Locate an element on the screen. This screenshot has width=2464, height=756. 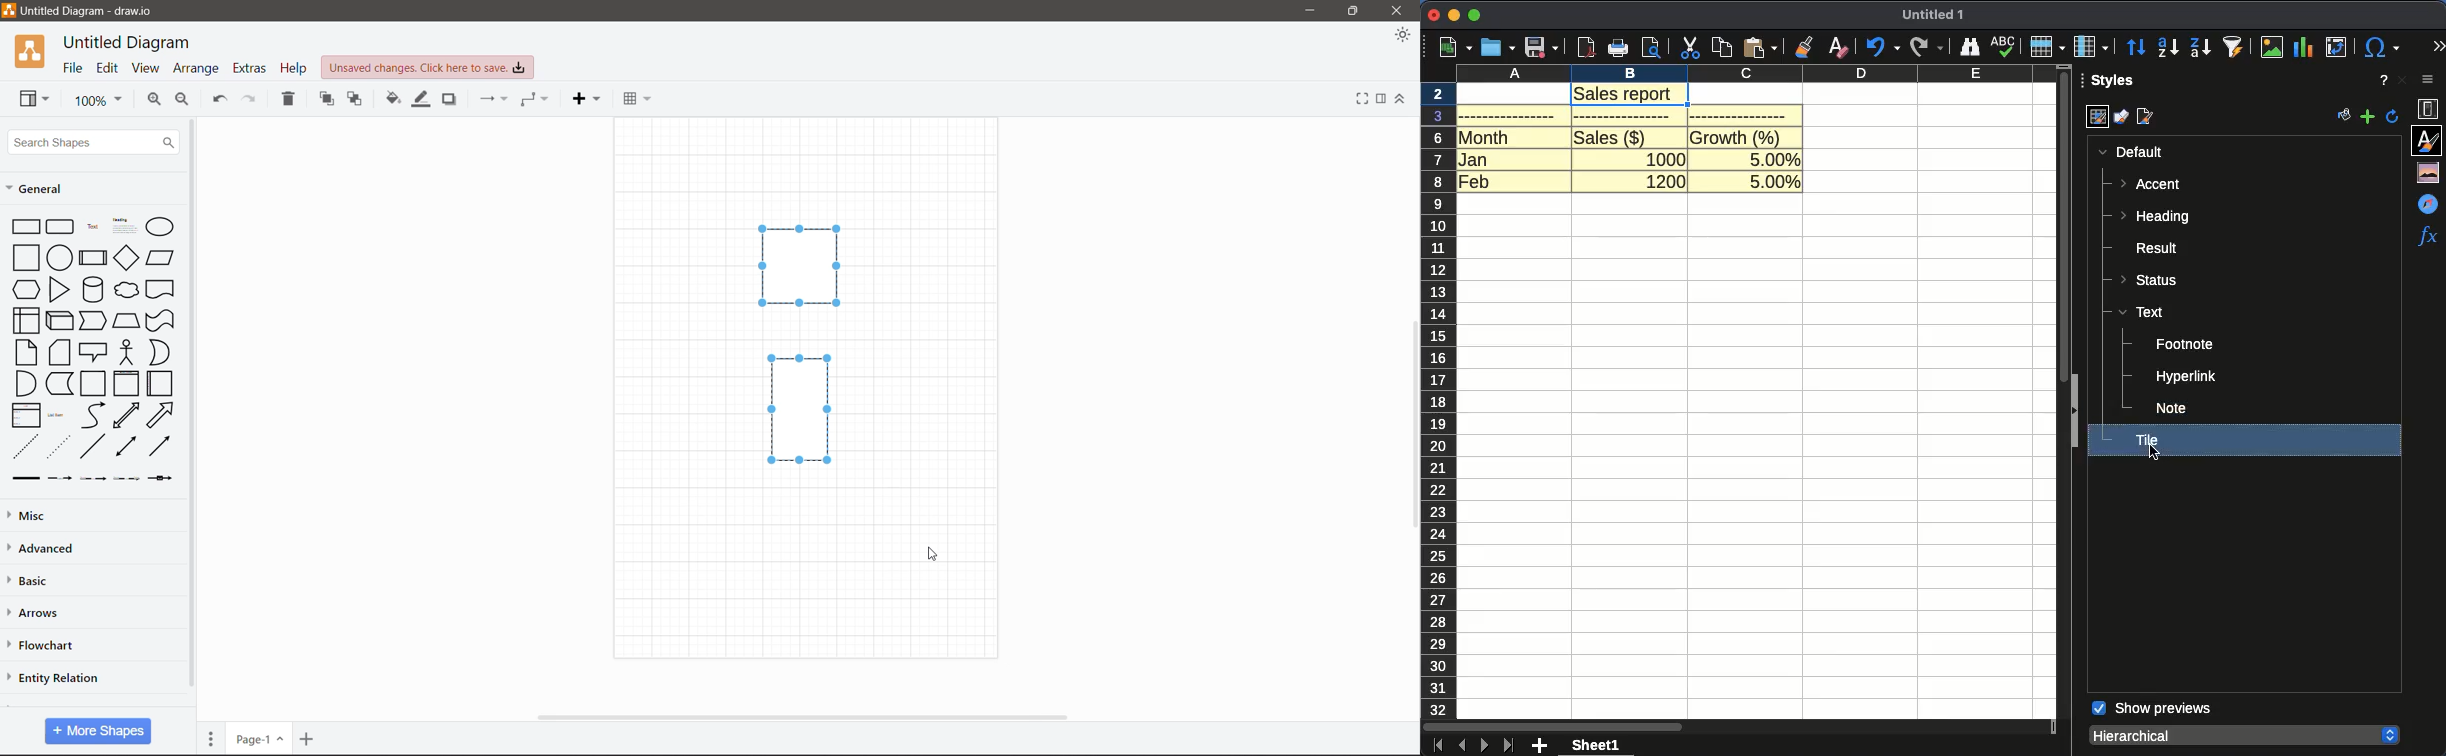
expand is located at coordinates (2071, 413).